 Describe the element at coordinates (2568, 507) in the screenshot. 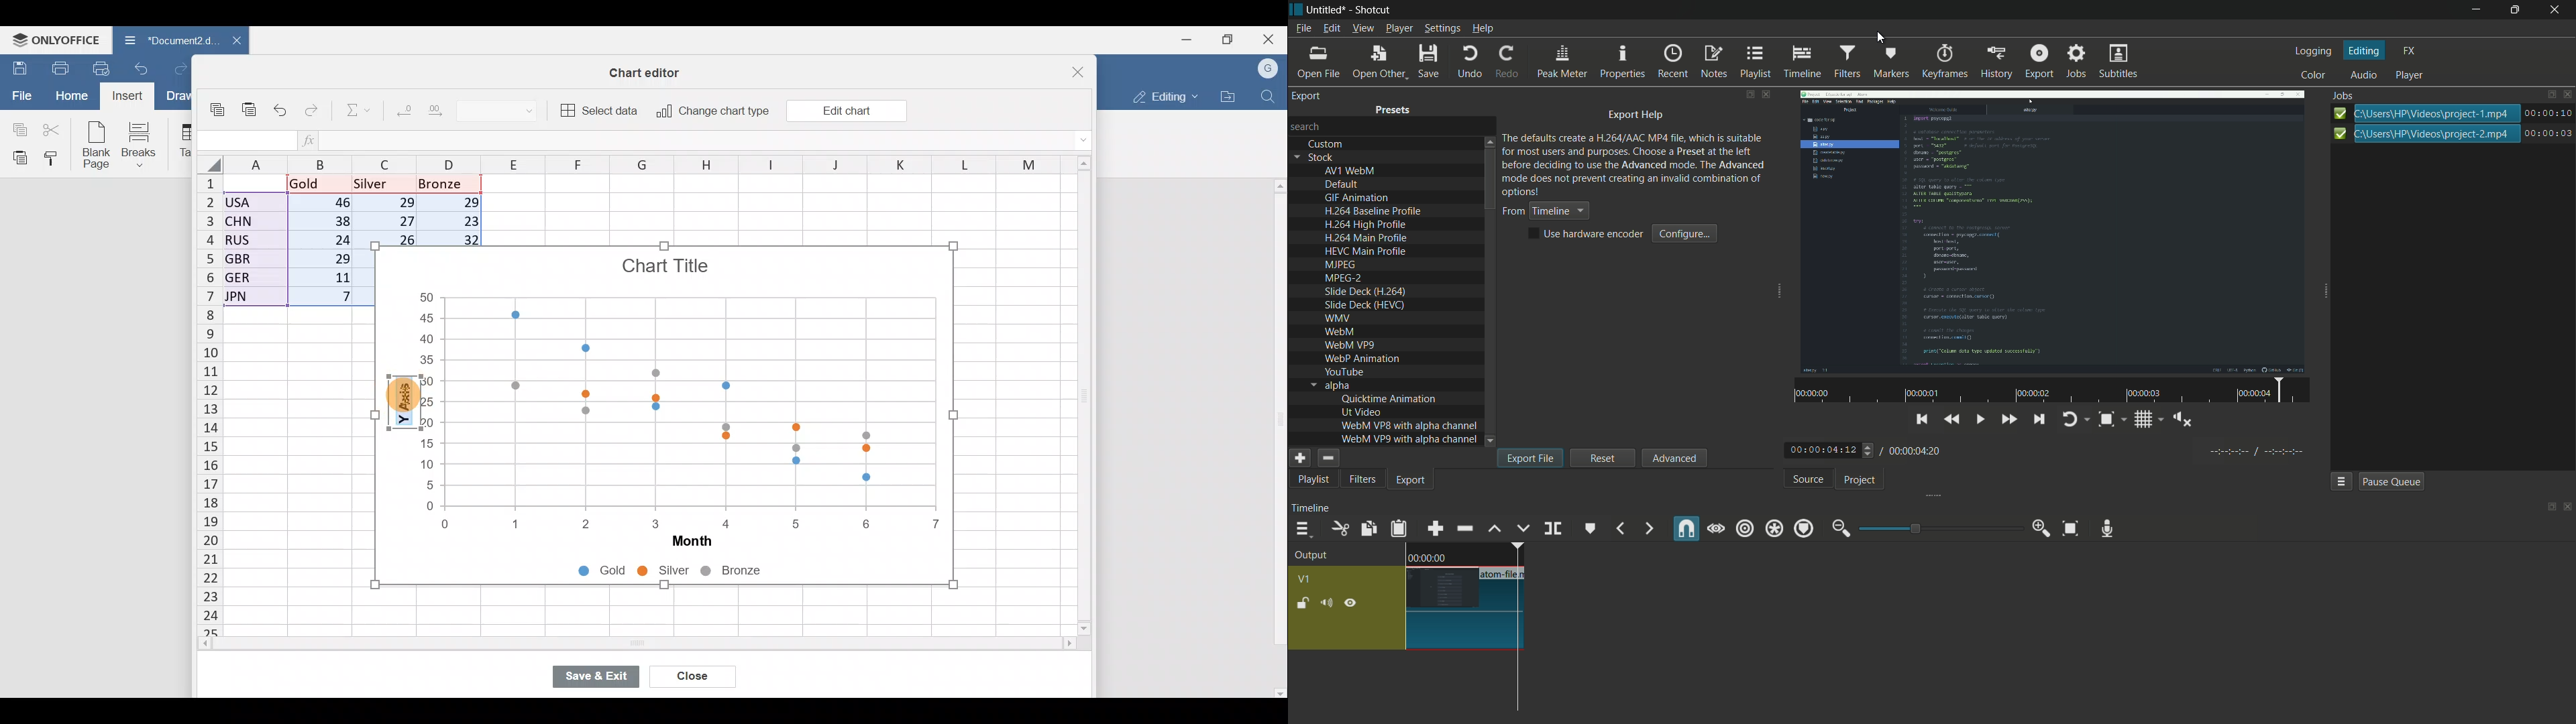

I see `close timeline` at that location.